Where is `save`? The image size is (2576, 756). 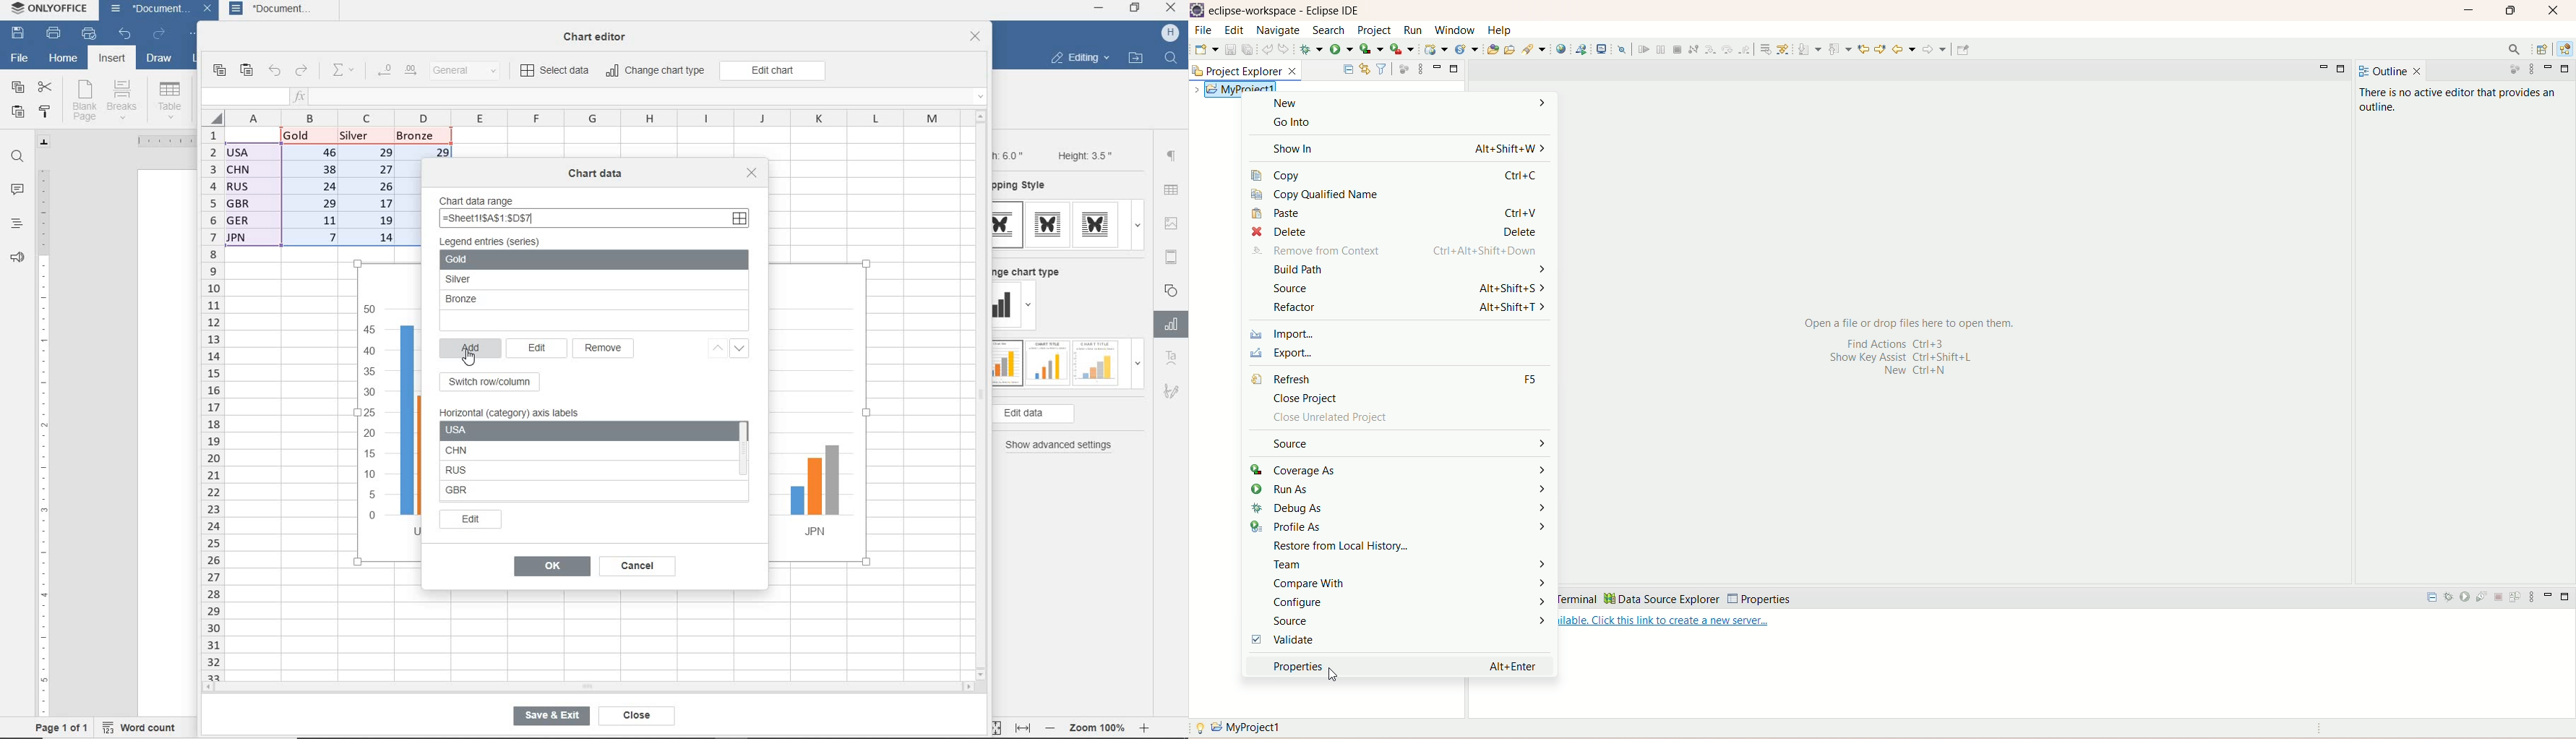
save is located at coordinates (18, 34).